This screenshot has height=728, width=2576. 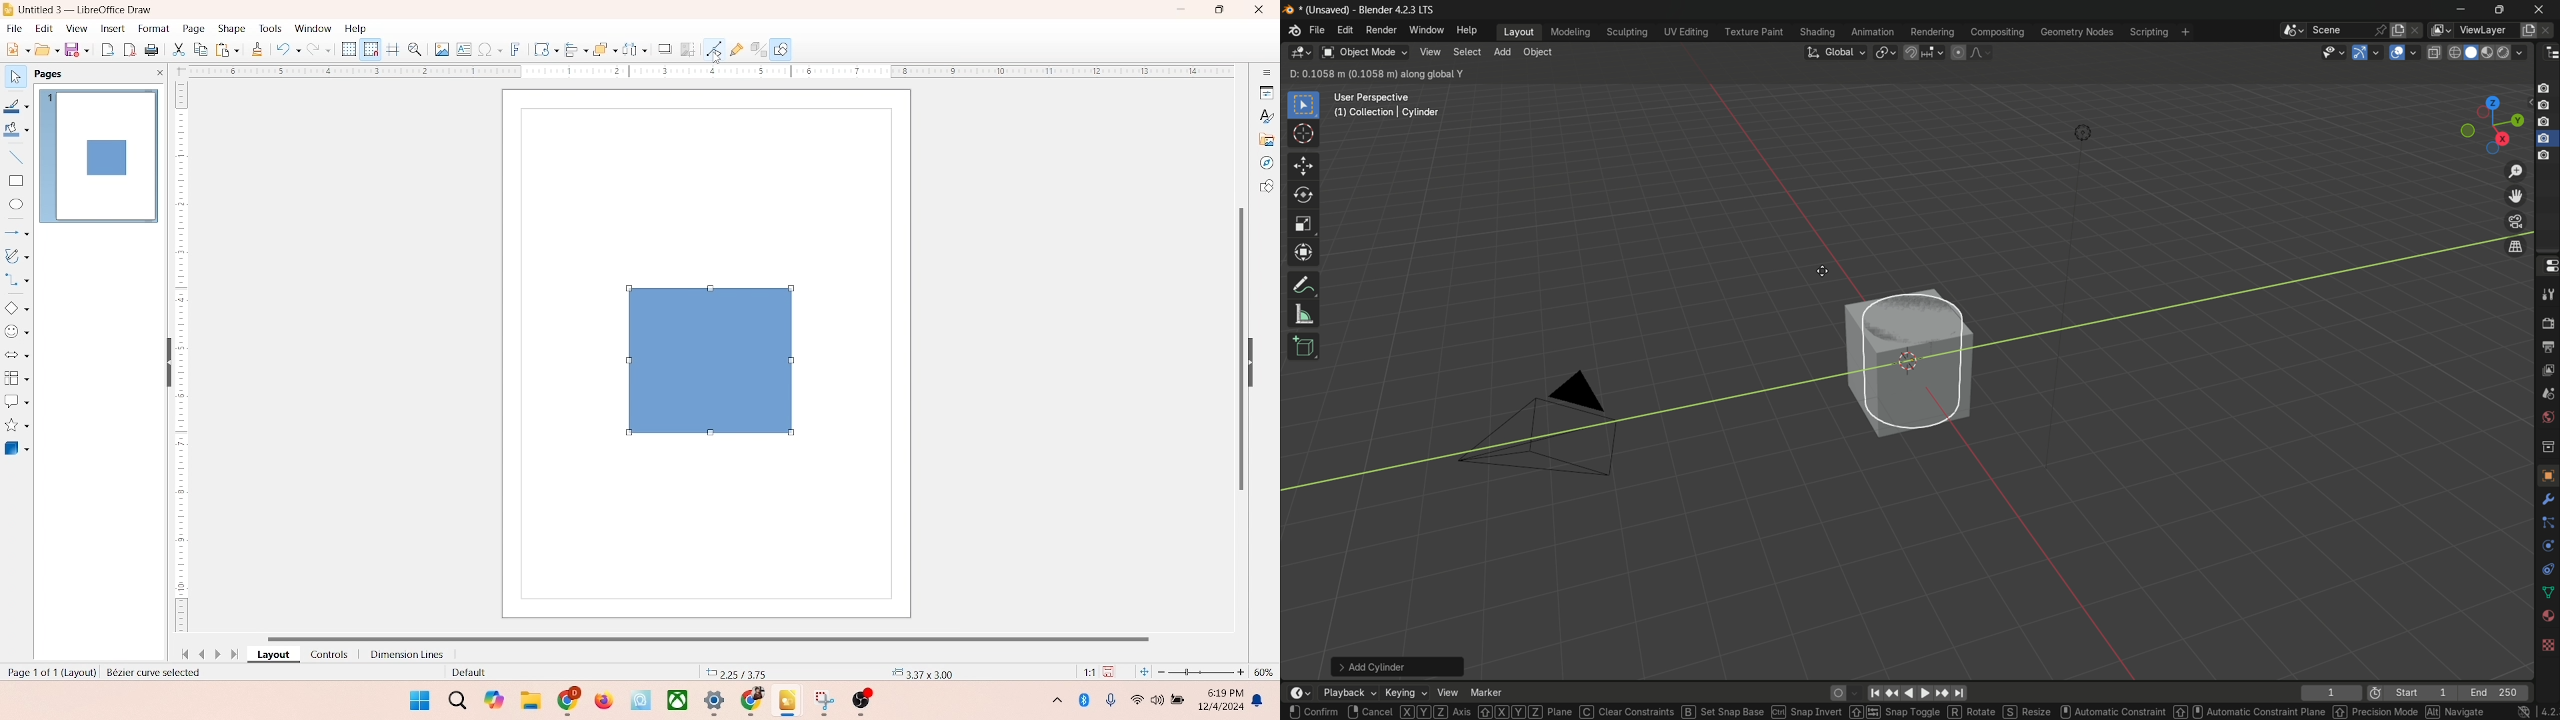 I want to click on copilot, so click(x=496, y=700).